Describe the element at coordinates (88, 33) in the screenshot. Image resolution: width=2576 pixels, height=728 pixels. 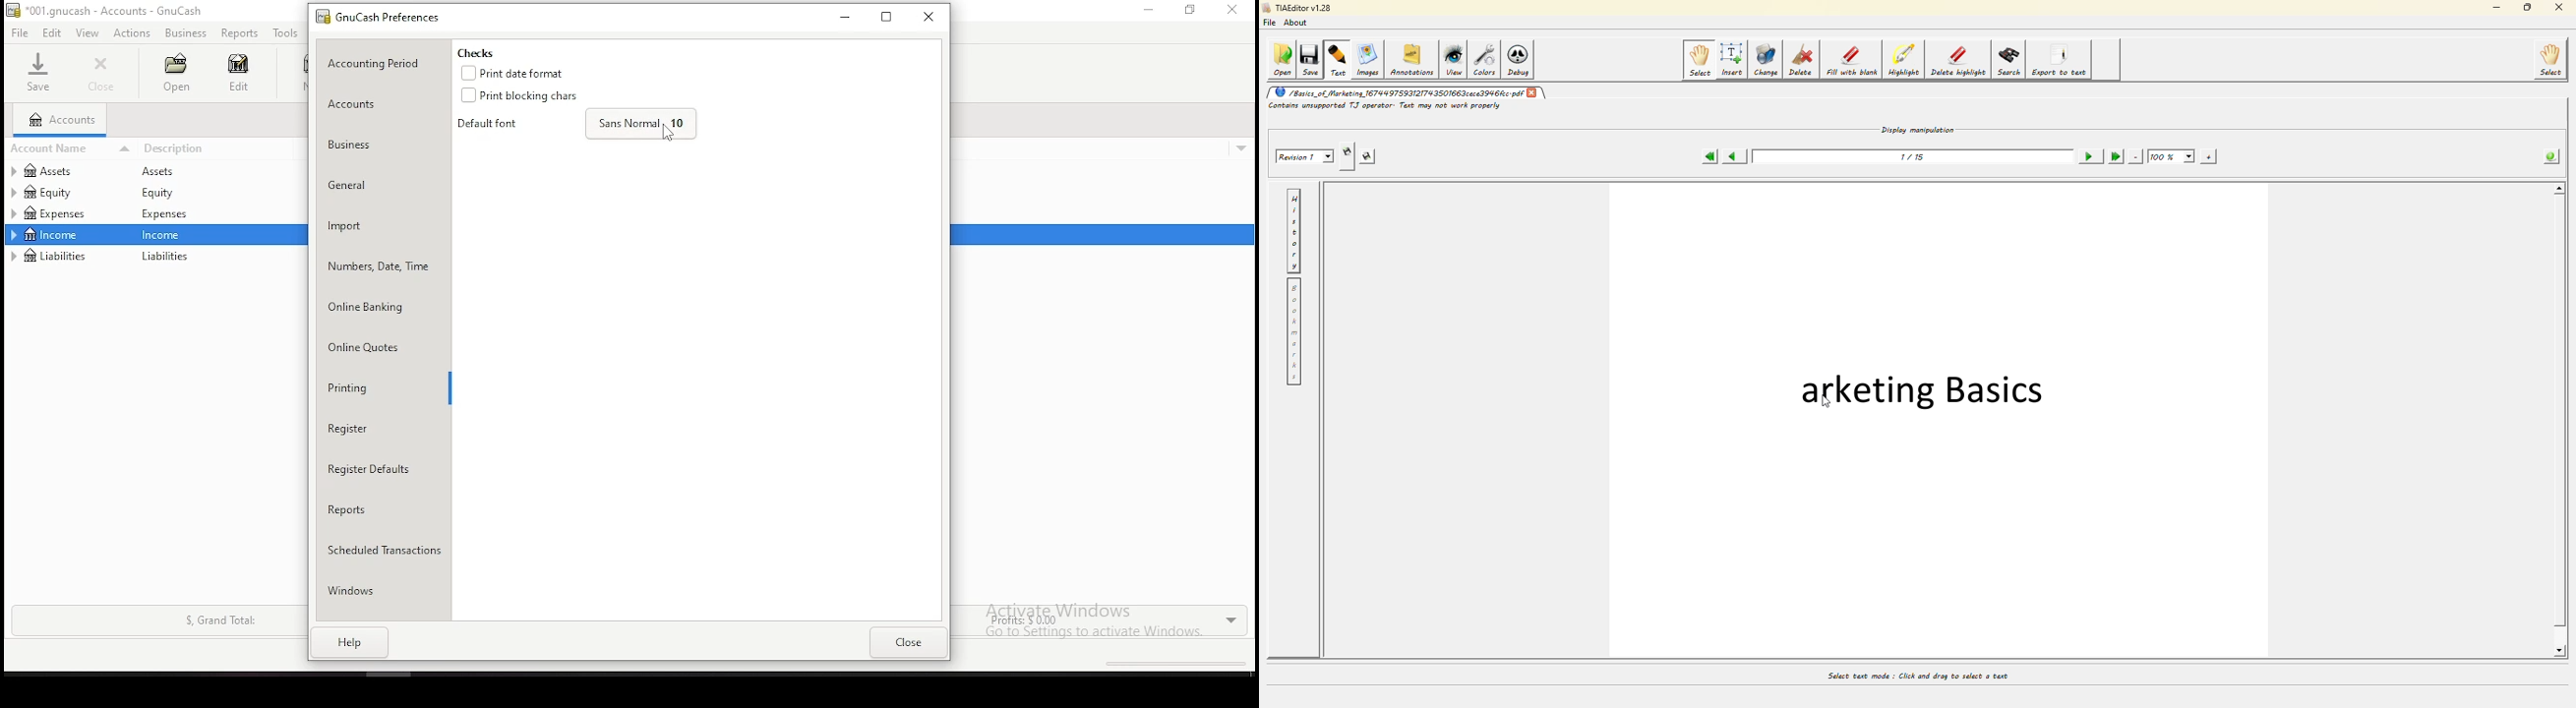
I see `view` at that location.